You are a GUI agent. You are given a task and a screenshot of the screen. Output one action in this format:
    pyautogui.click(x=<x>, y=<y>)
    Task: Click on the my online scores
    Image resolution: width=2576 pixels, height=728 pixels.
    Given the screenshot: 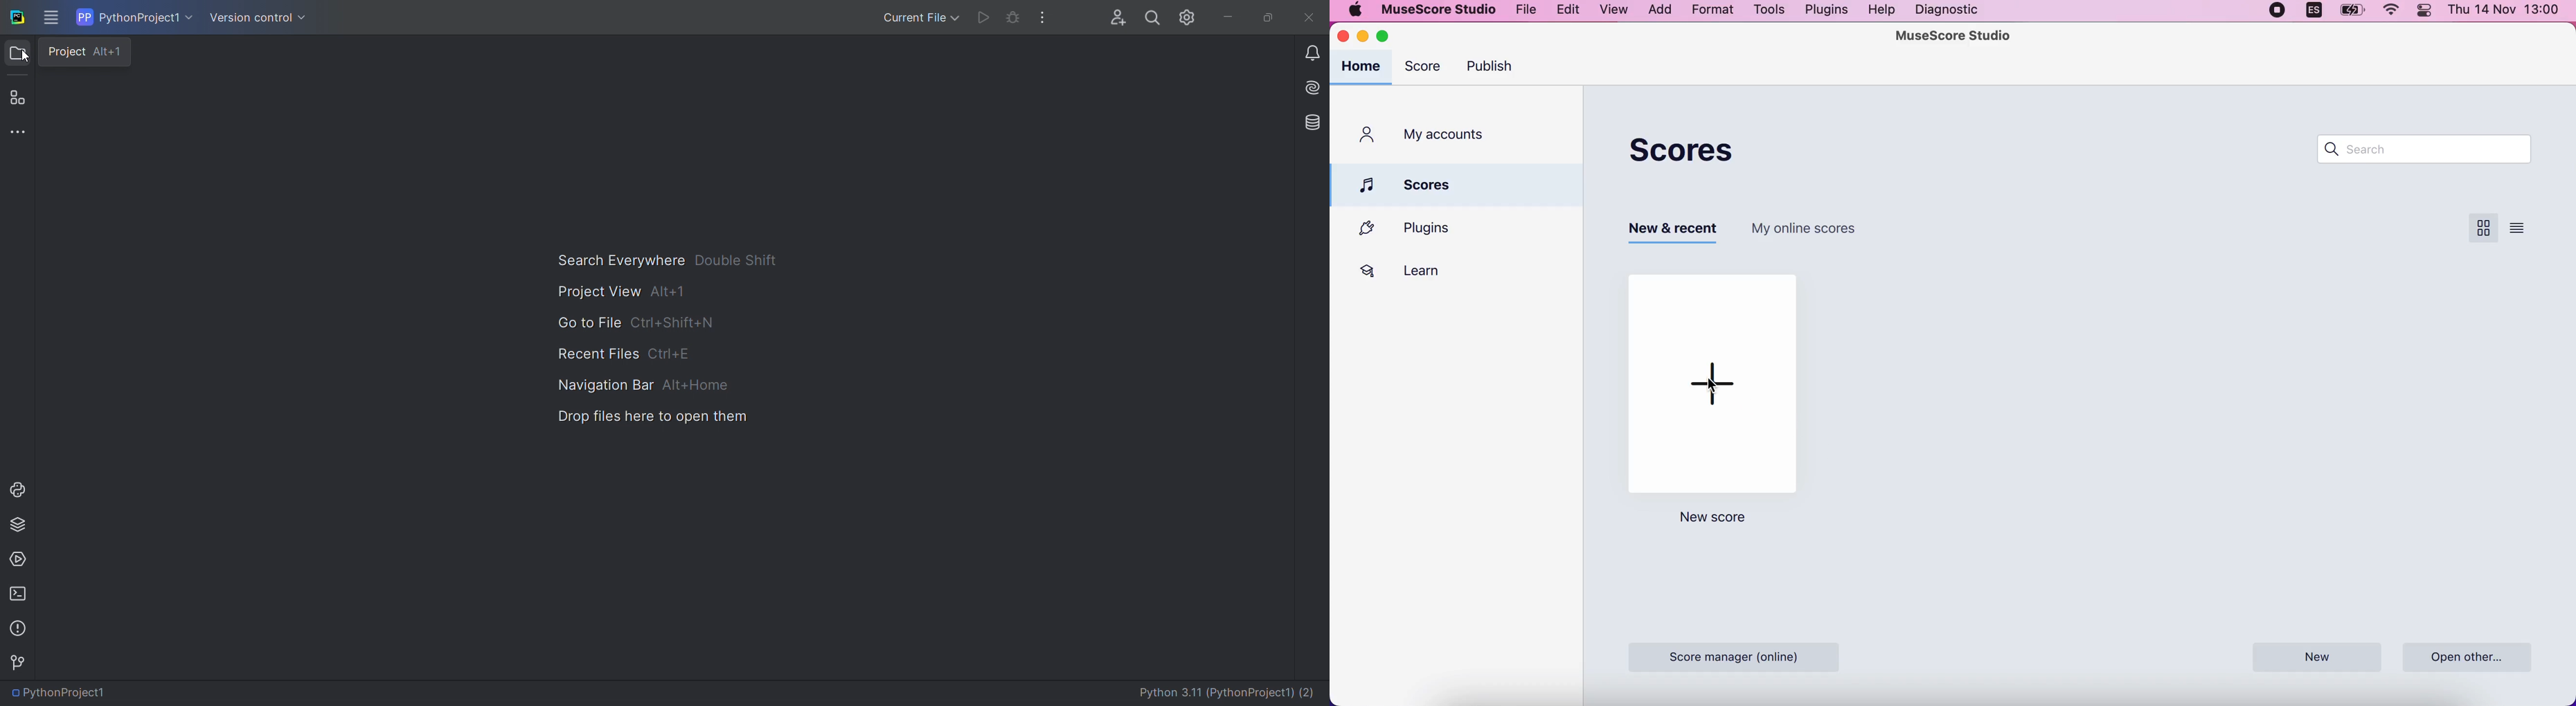 What is the action you would take?
    pyautogui.click(x=1810, y=227)
    